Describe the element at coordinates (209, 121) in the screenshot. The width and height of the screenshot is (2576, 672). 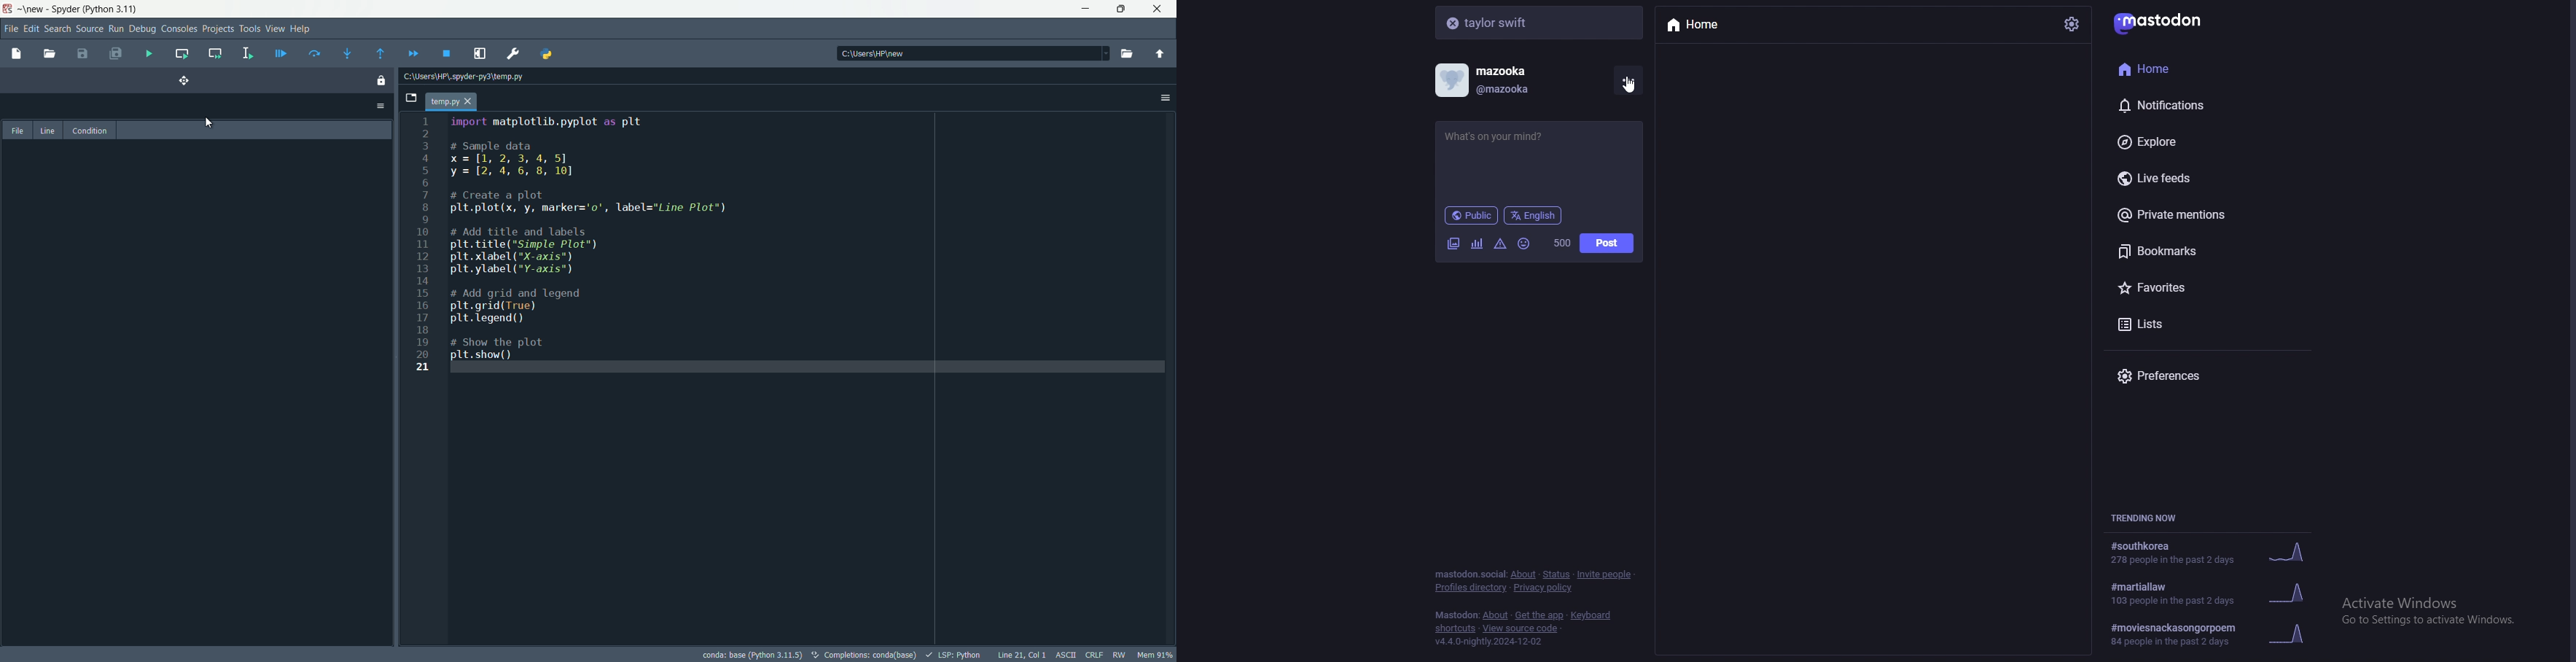
I see `cursor` at that location.